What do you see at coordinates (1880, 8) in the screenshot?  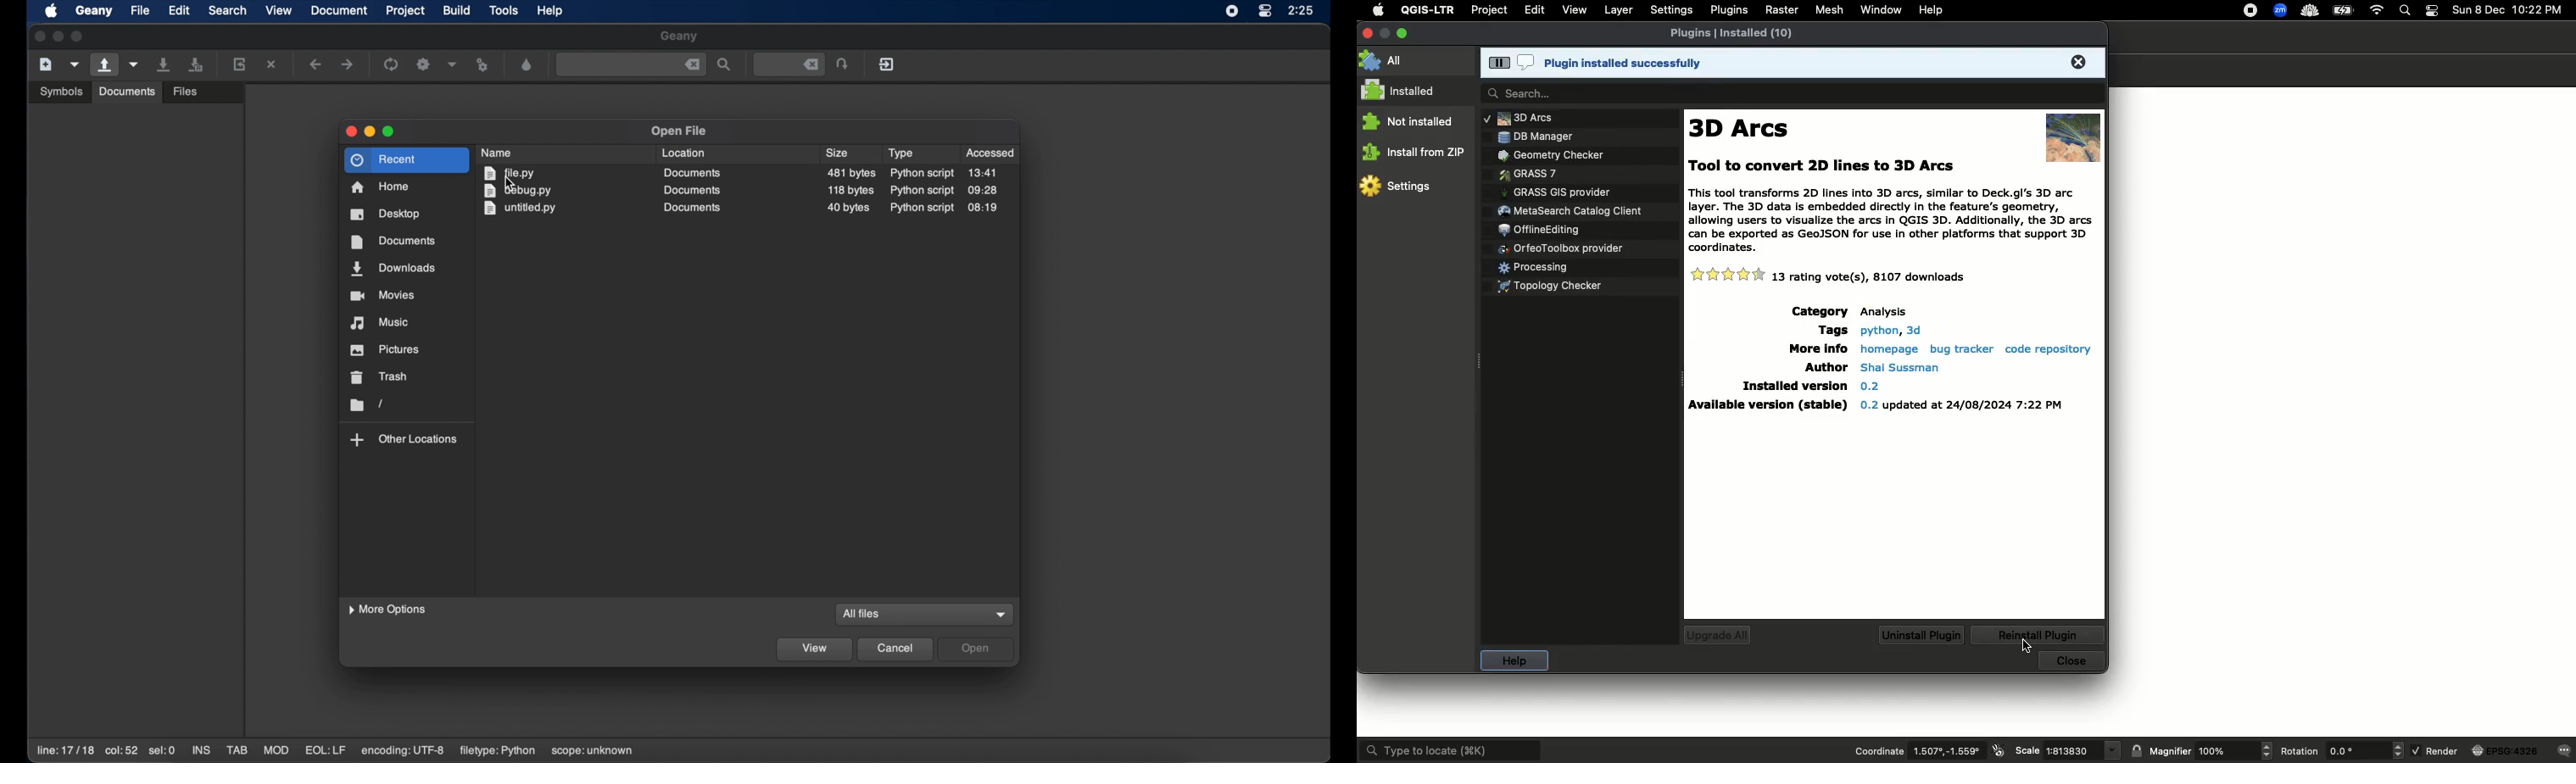 I see `Window` at bounding box center [1880, 8].